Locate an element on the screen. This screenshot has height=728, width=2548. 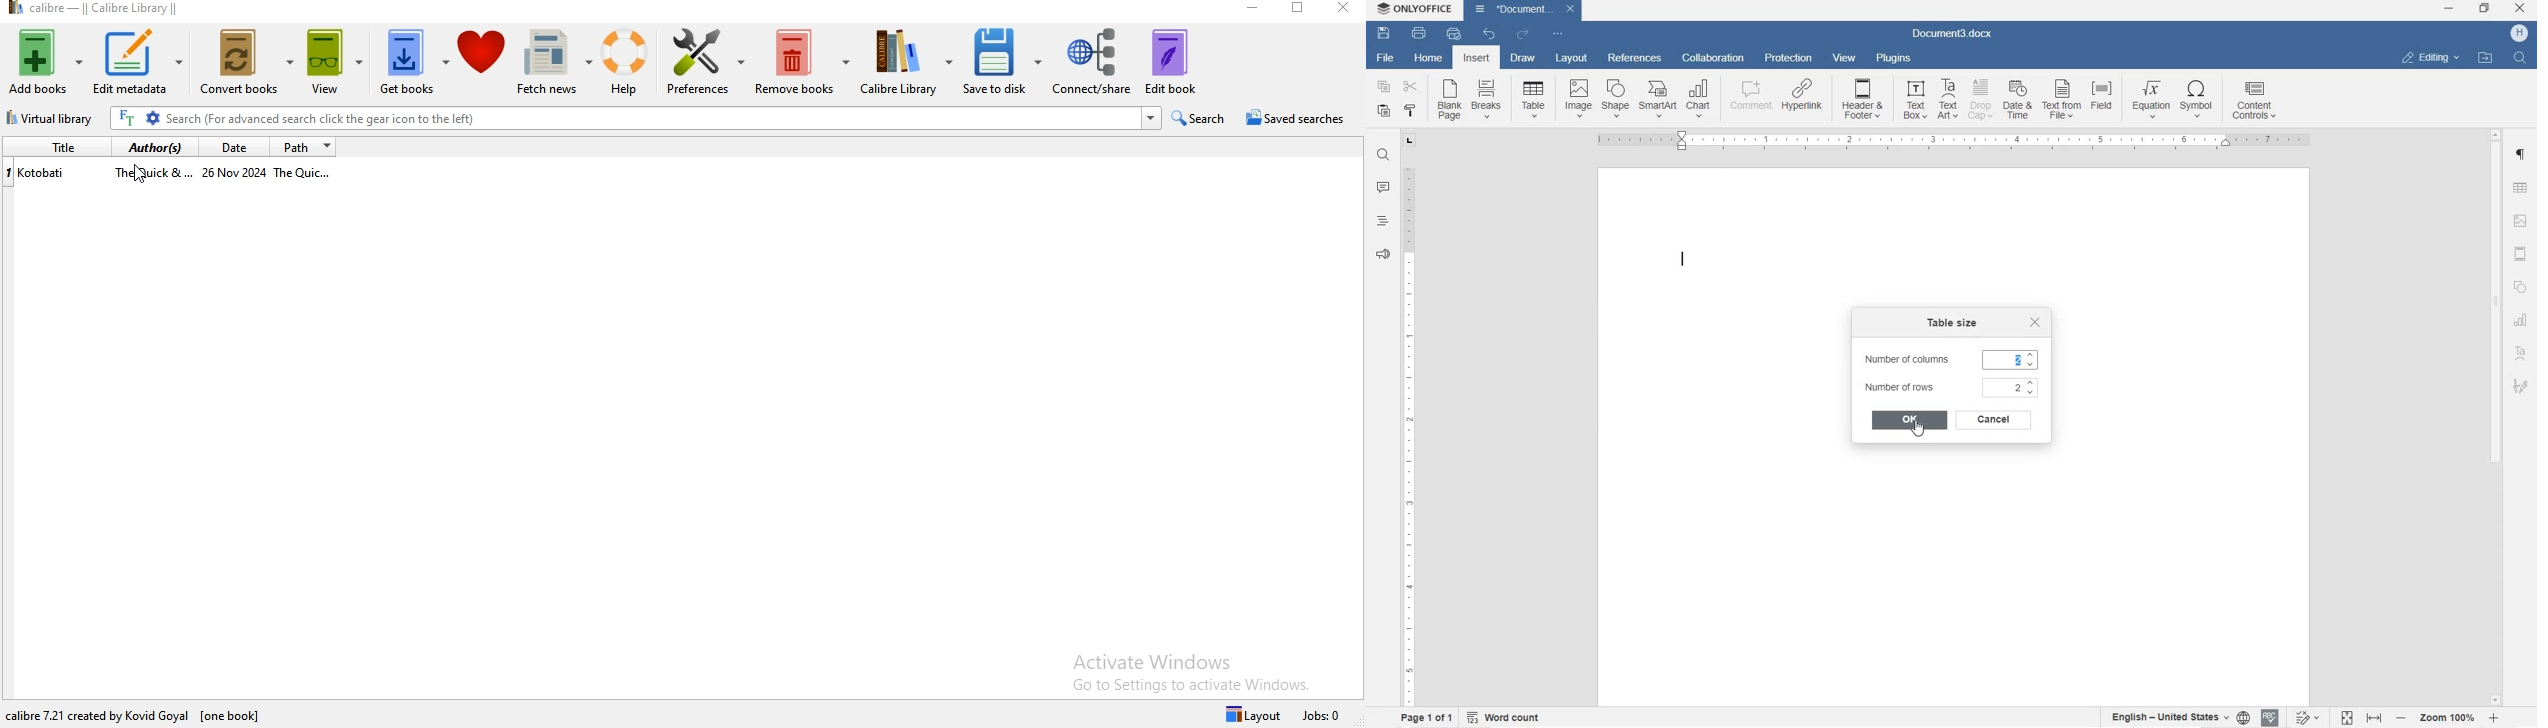
Document3.docx is located at coordinates (1525, 9).